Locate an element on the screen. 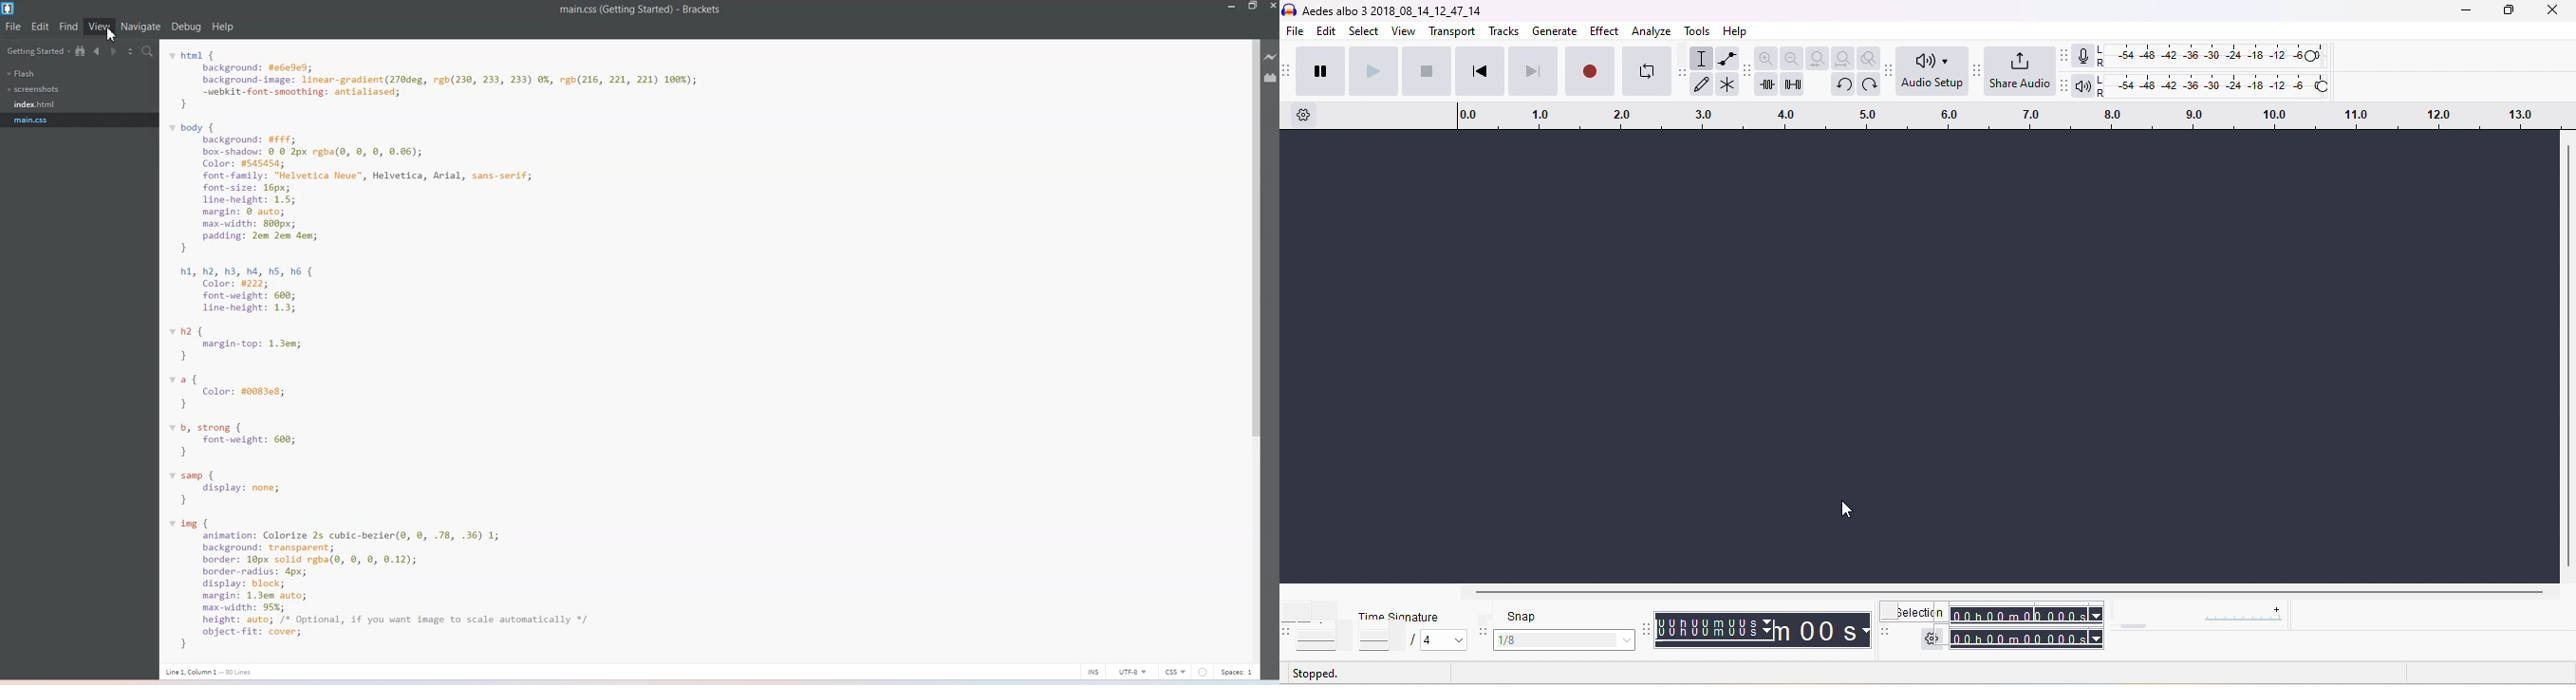 Image resolution: width=2576 pixels, height=700 pixels. envelop tool is located at coordinates (1728, 60).